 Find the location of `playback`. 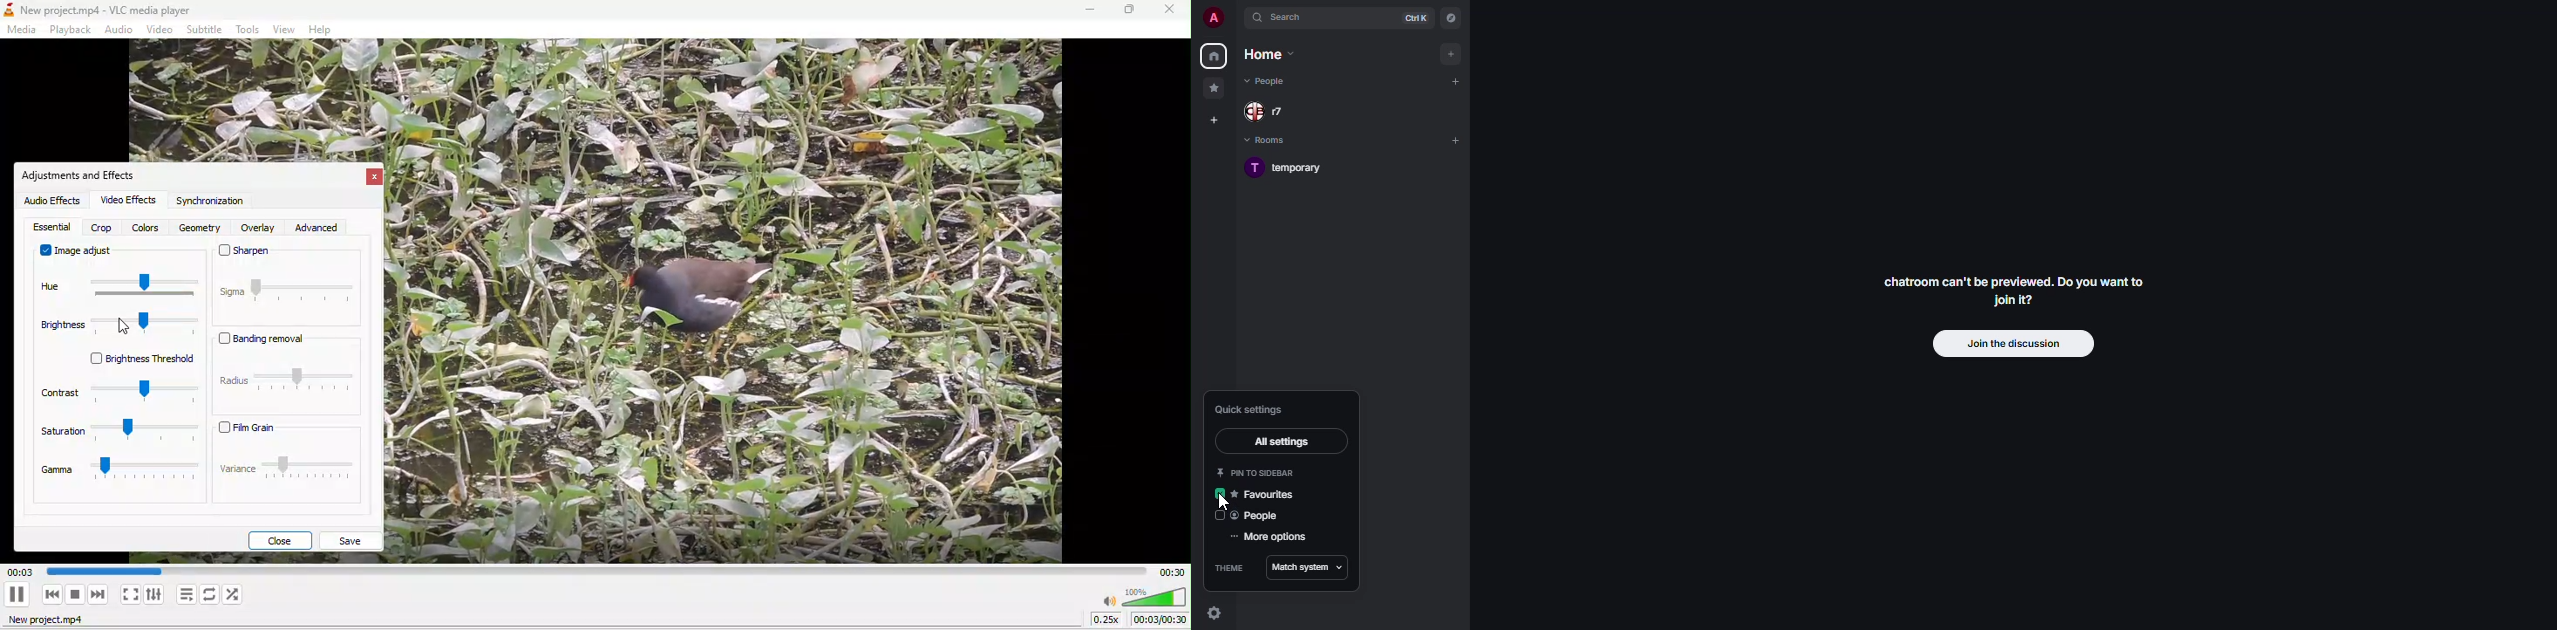

playback is located at coordinates (69, 29).